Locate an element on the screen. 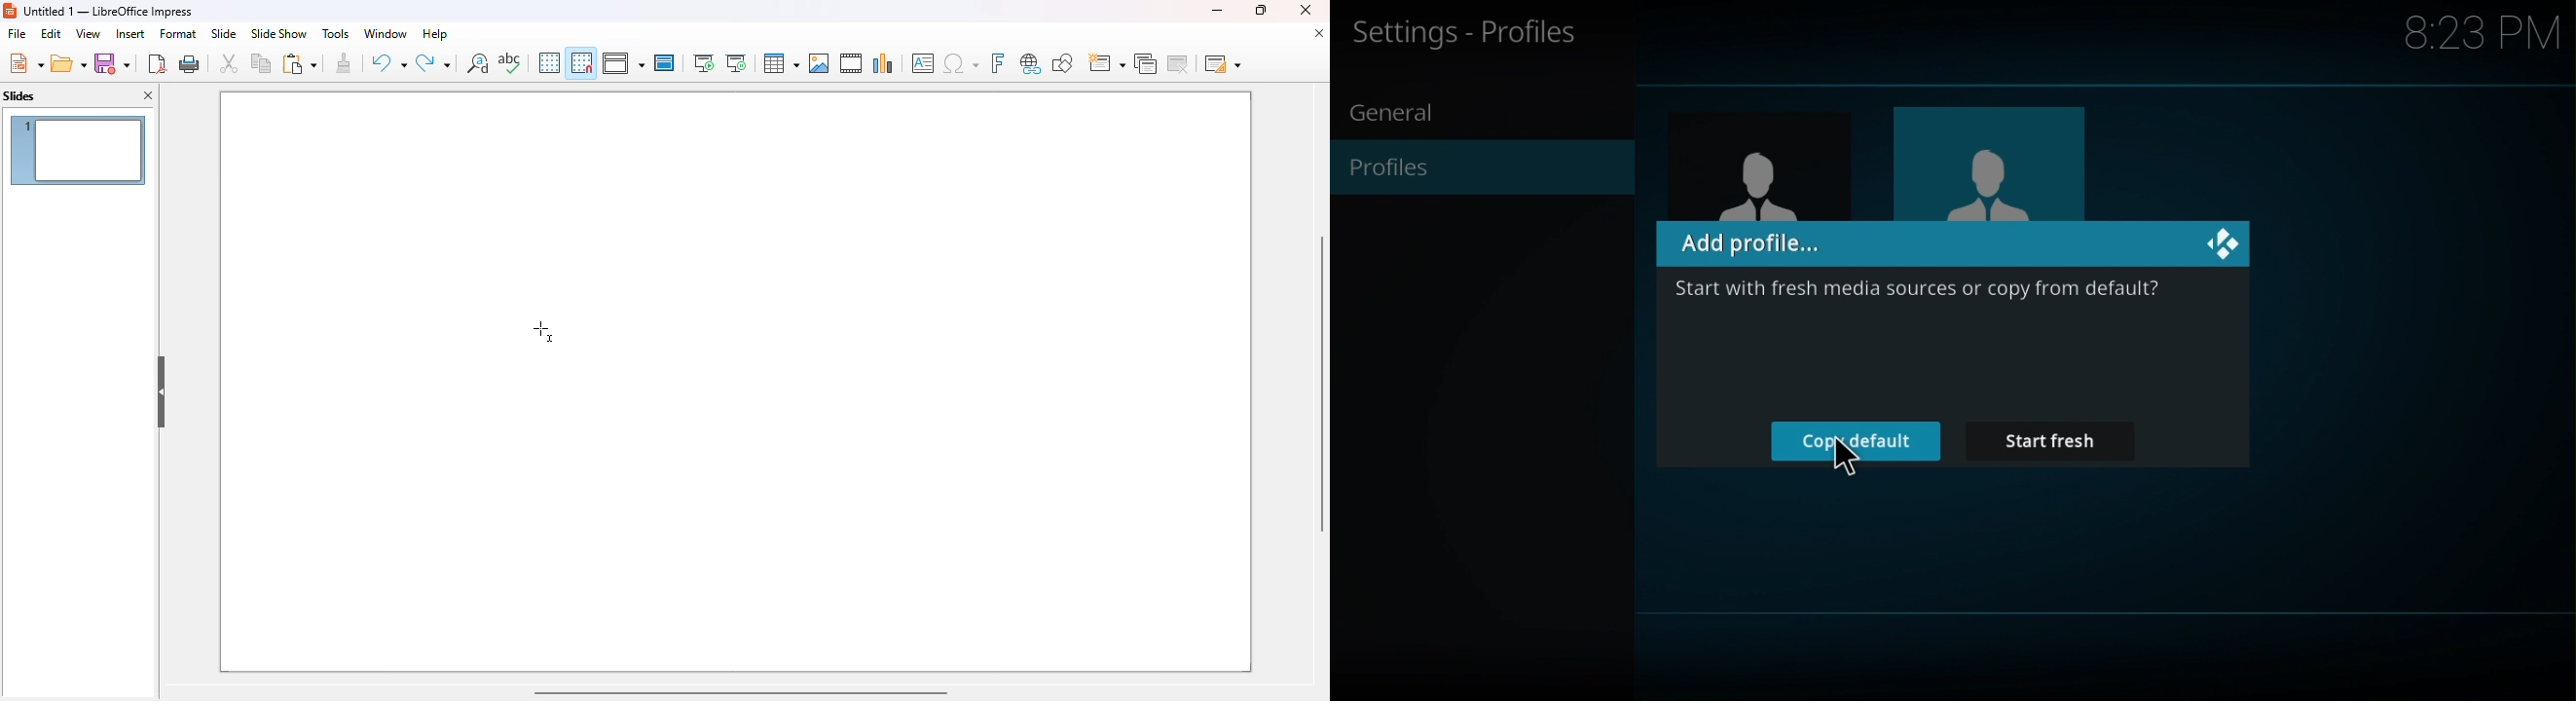 The image size is (2576, 728). FREE TRIAL EXPIREDcopy default is located at coordinates (1856, 442).